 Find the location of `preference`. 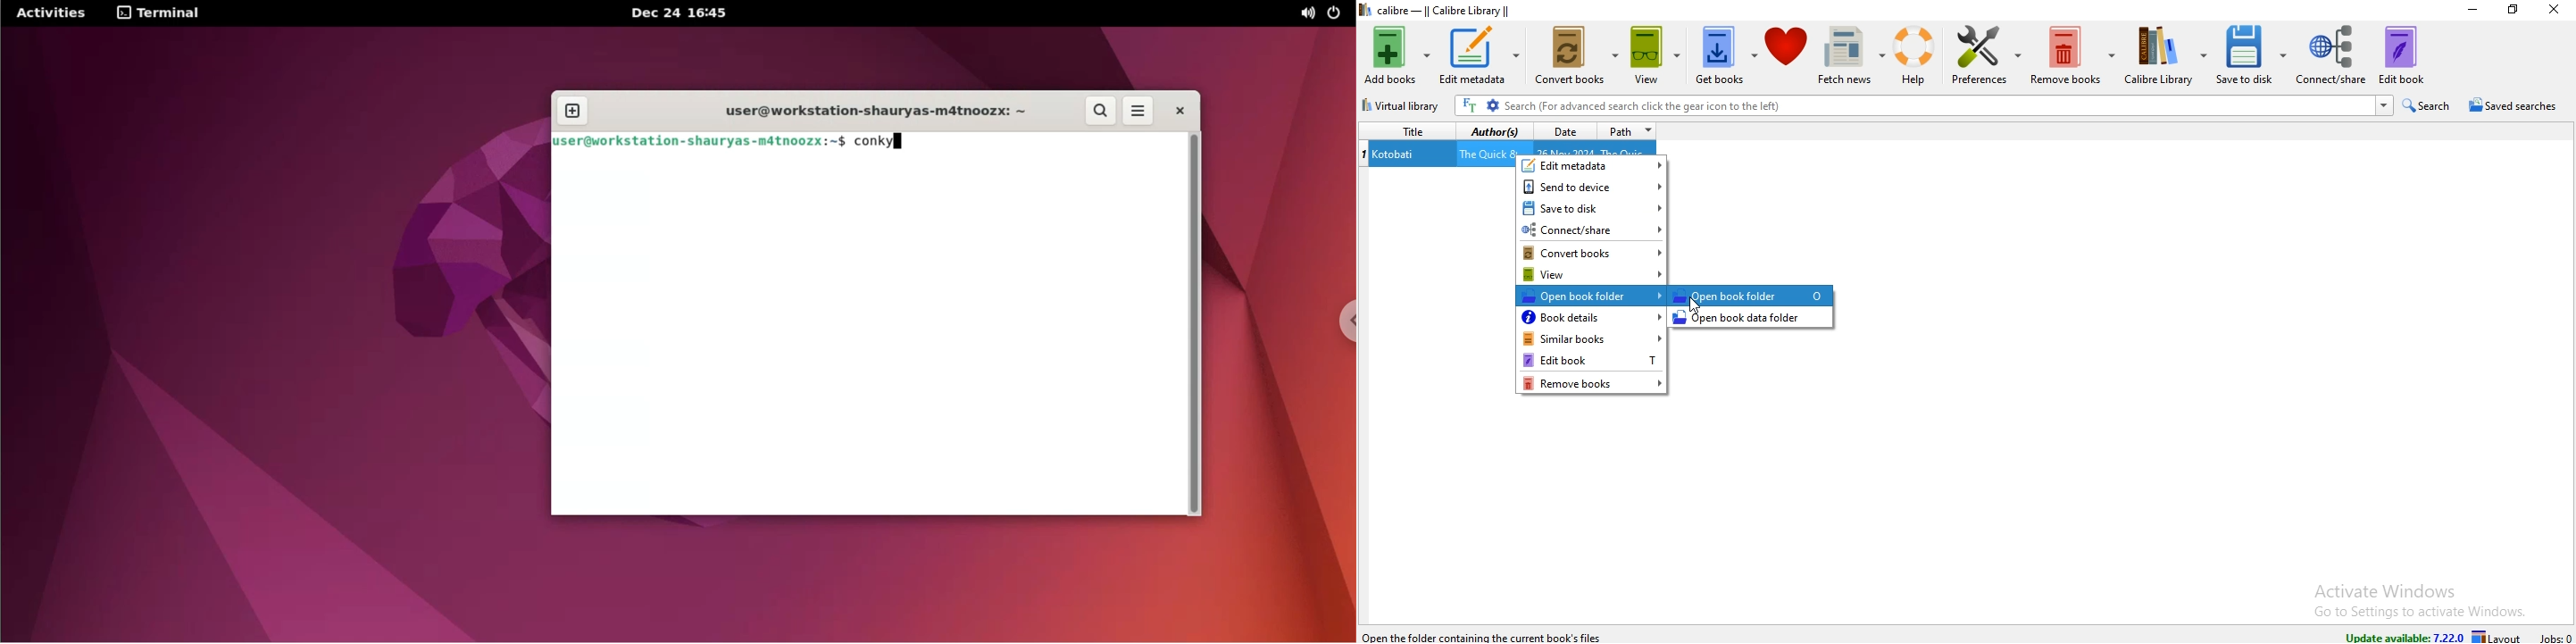

preference is located at coordinates (1982, 55).